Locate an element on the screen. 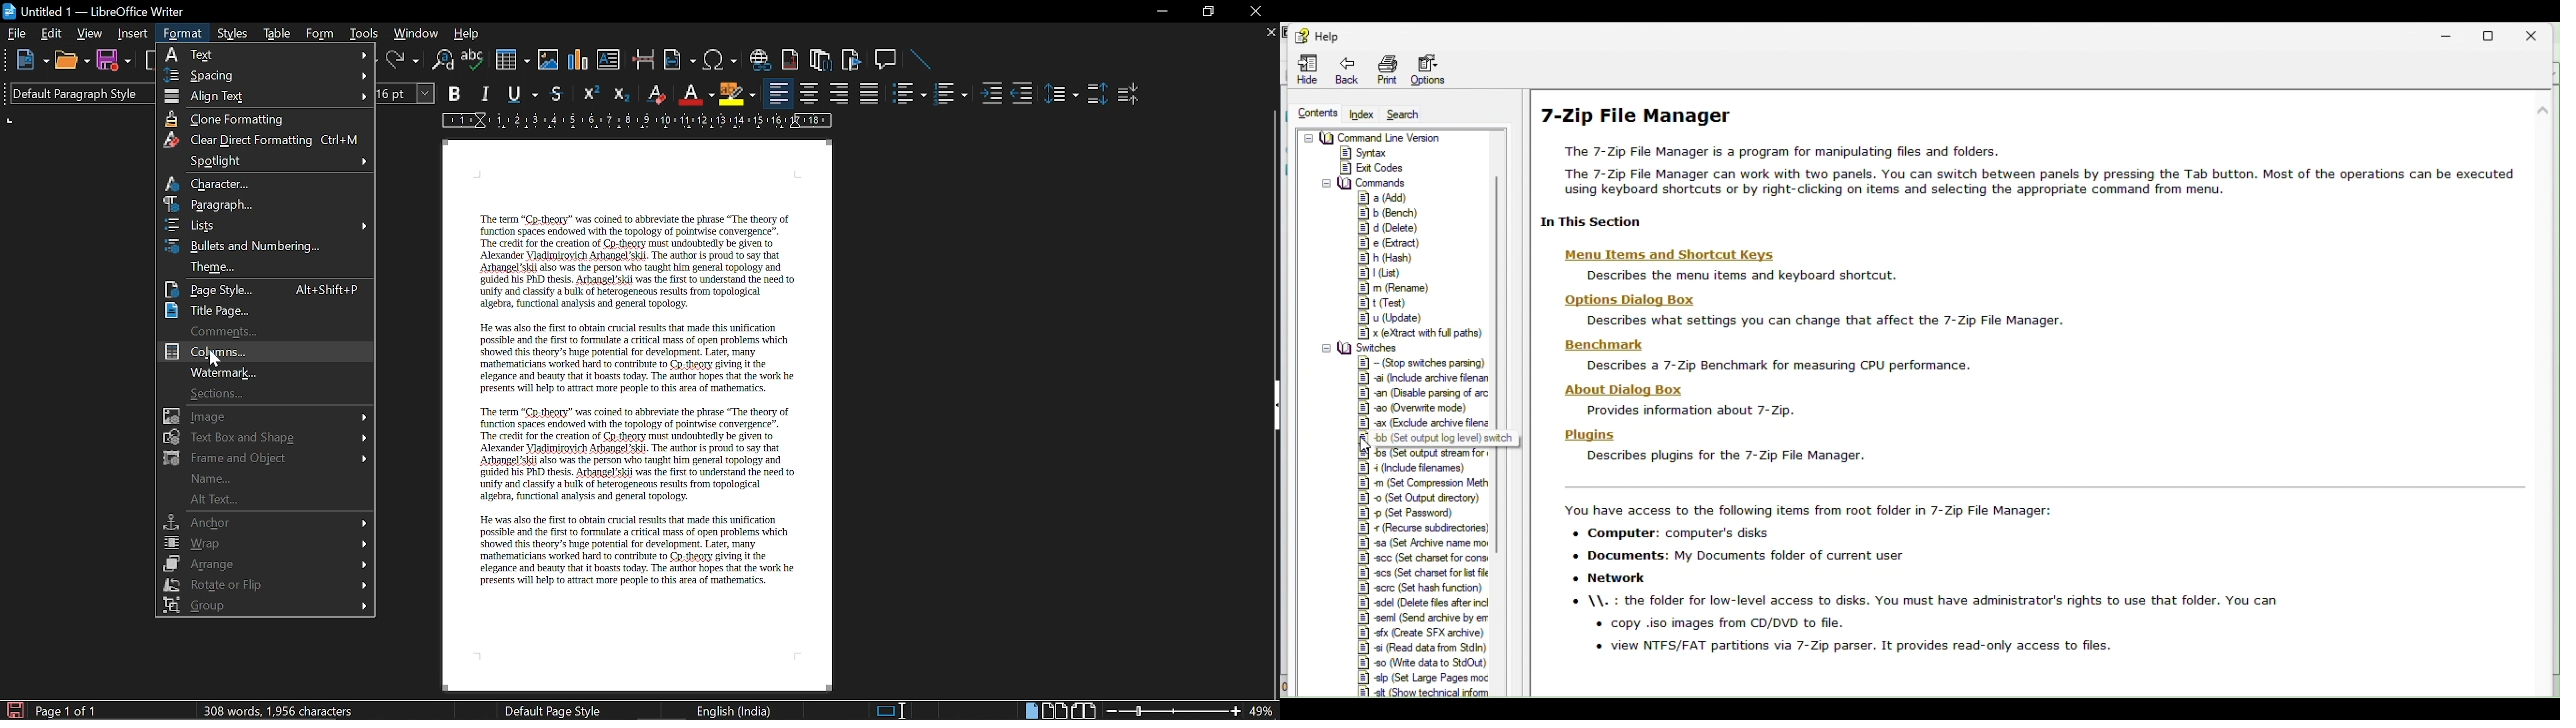 The width and height of the screenshot is (2576, 728). Insert is located at coordinates (134, 34).